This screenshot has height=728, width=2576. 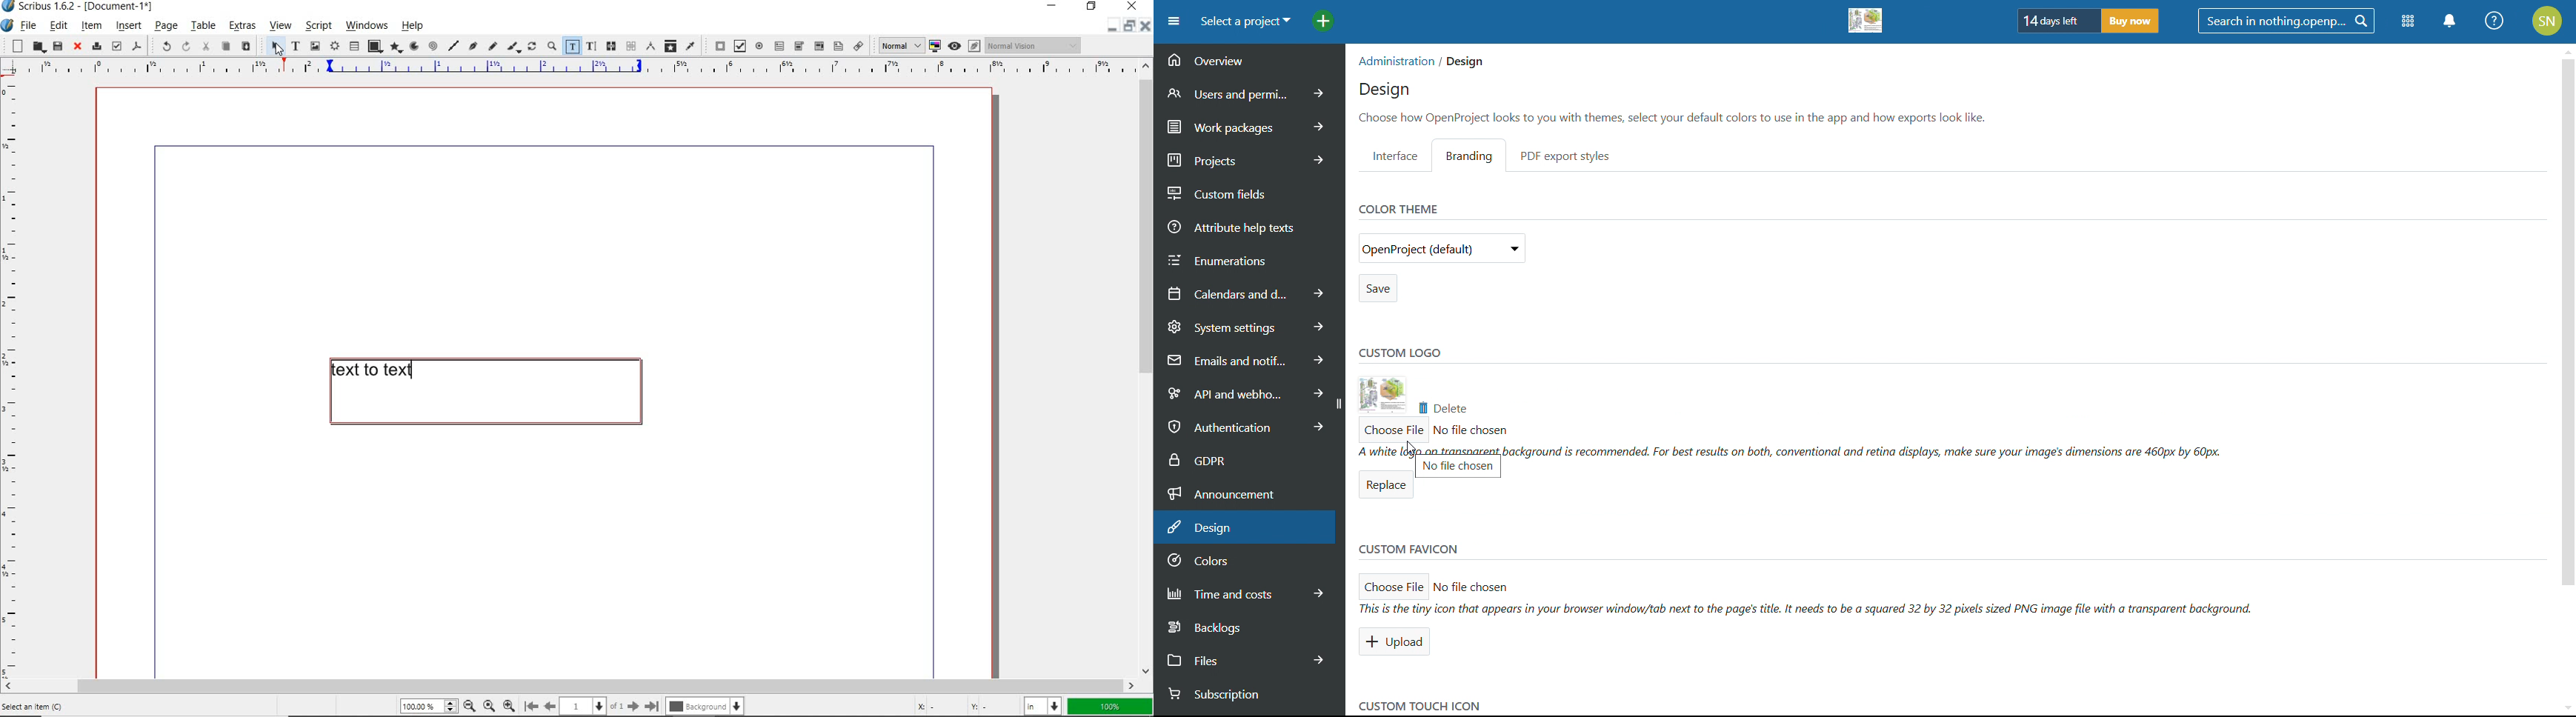 What do you see at coordinates (453, 45) in the screenshot?
I see `line` at bounding box center [453, 45].